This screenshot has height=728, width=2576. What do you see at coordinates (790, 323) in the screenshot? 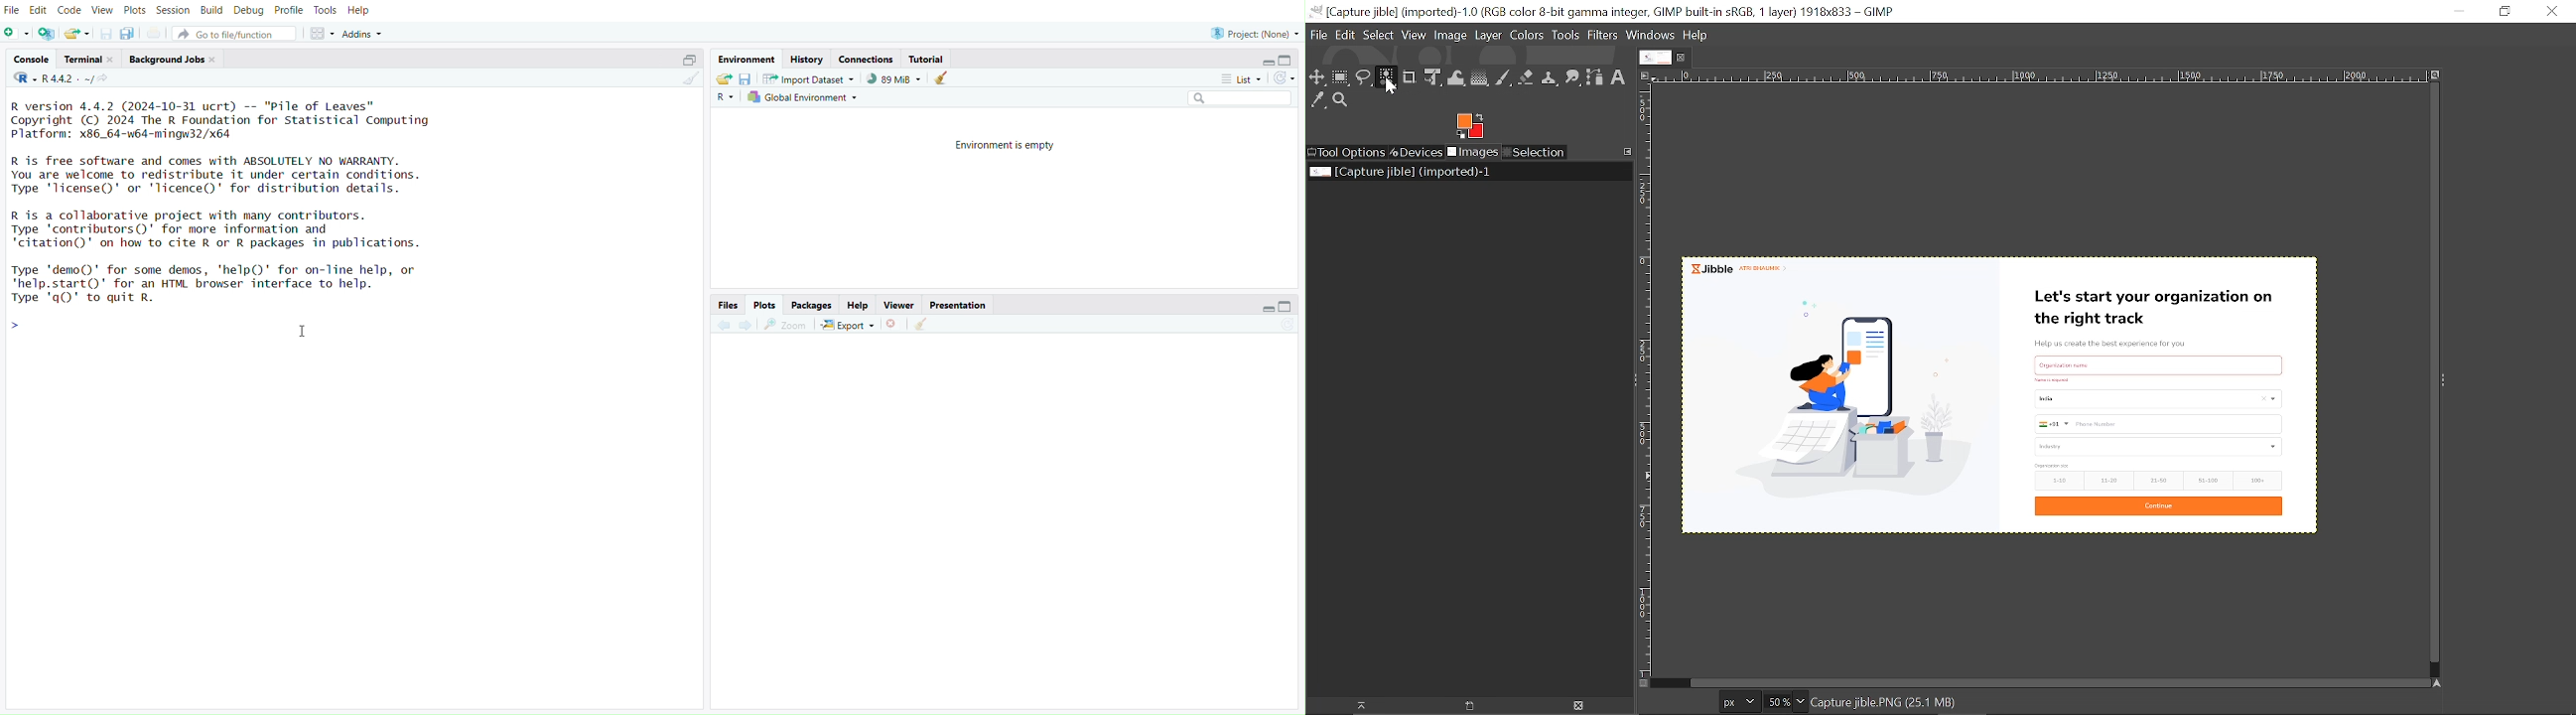
I see `Zoom` at bounding box center [790, 323].